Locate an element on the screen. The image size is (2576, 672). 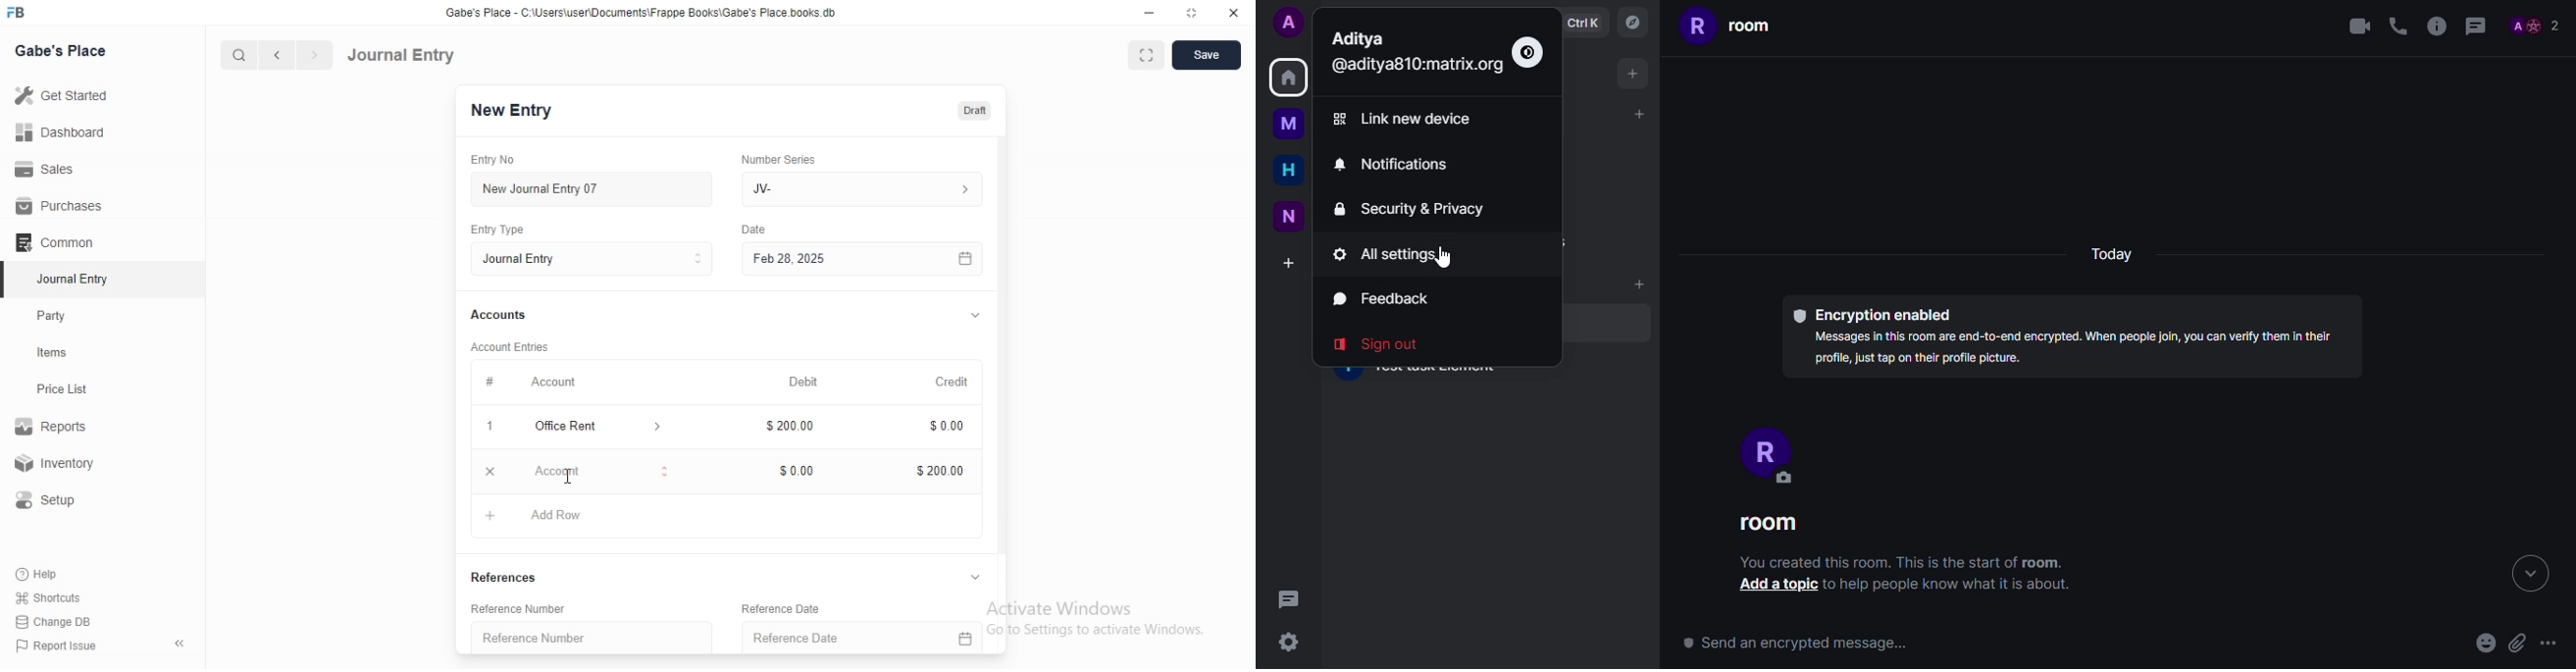
Ellipsis is located at coordinates (2552, 642).